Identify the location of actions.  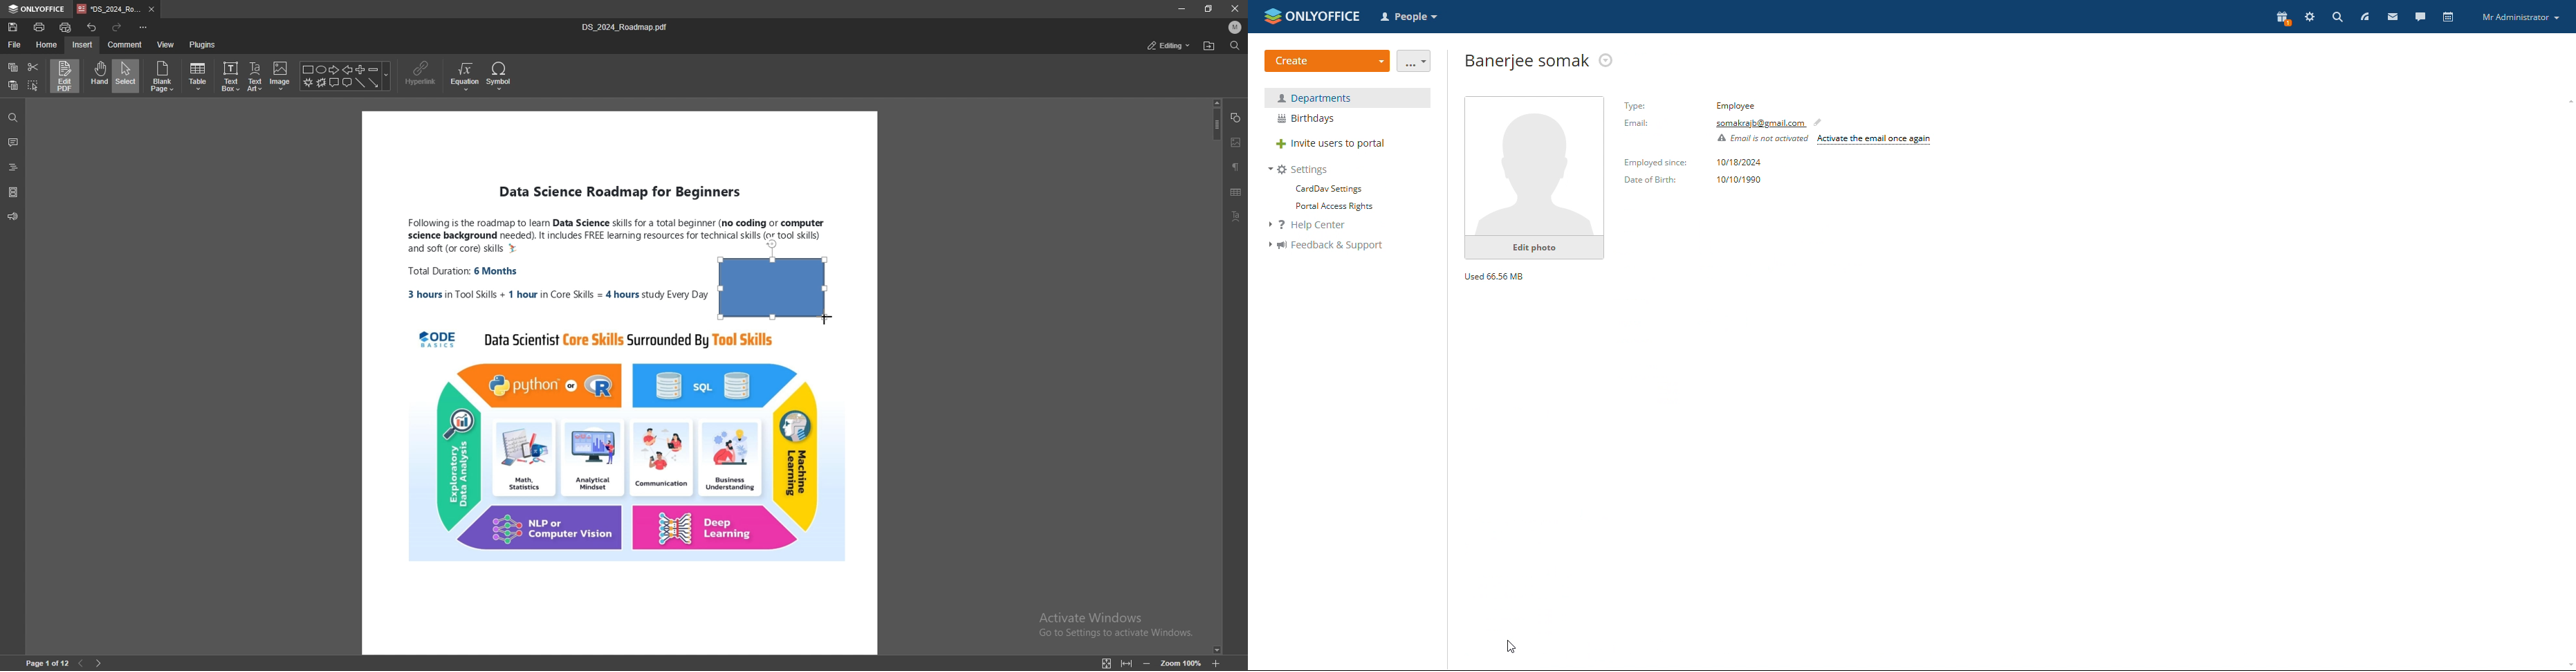
(1606, 60).